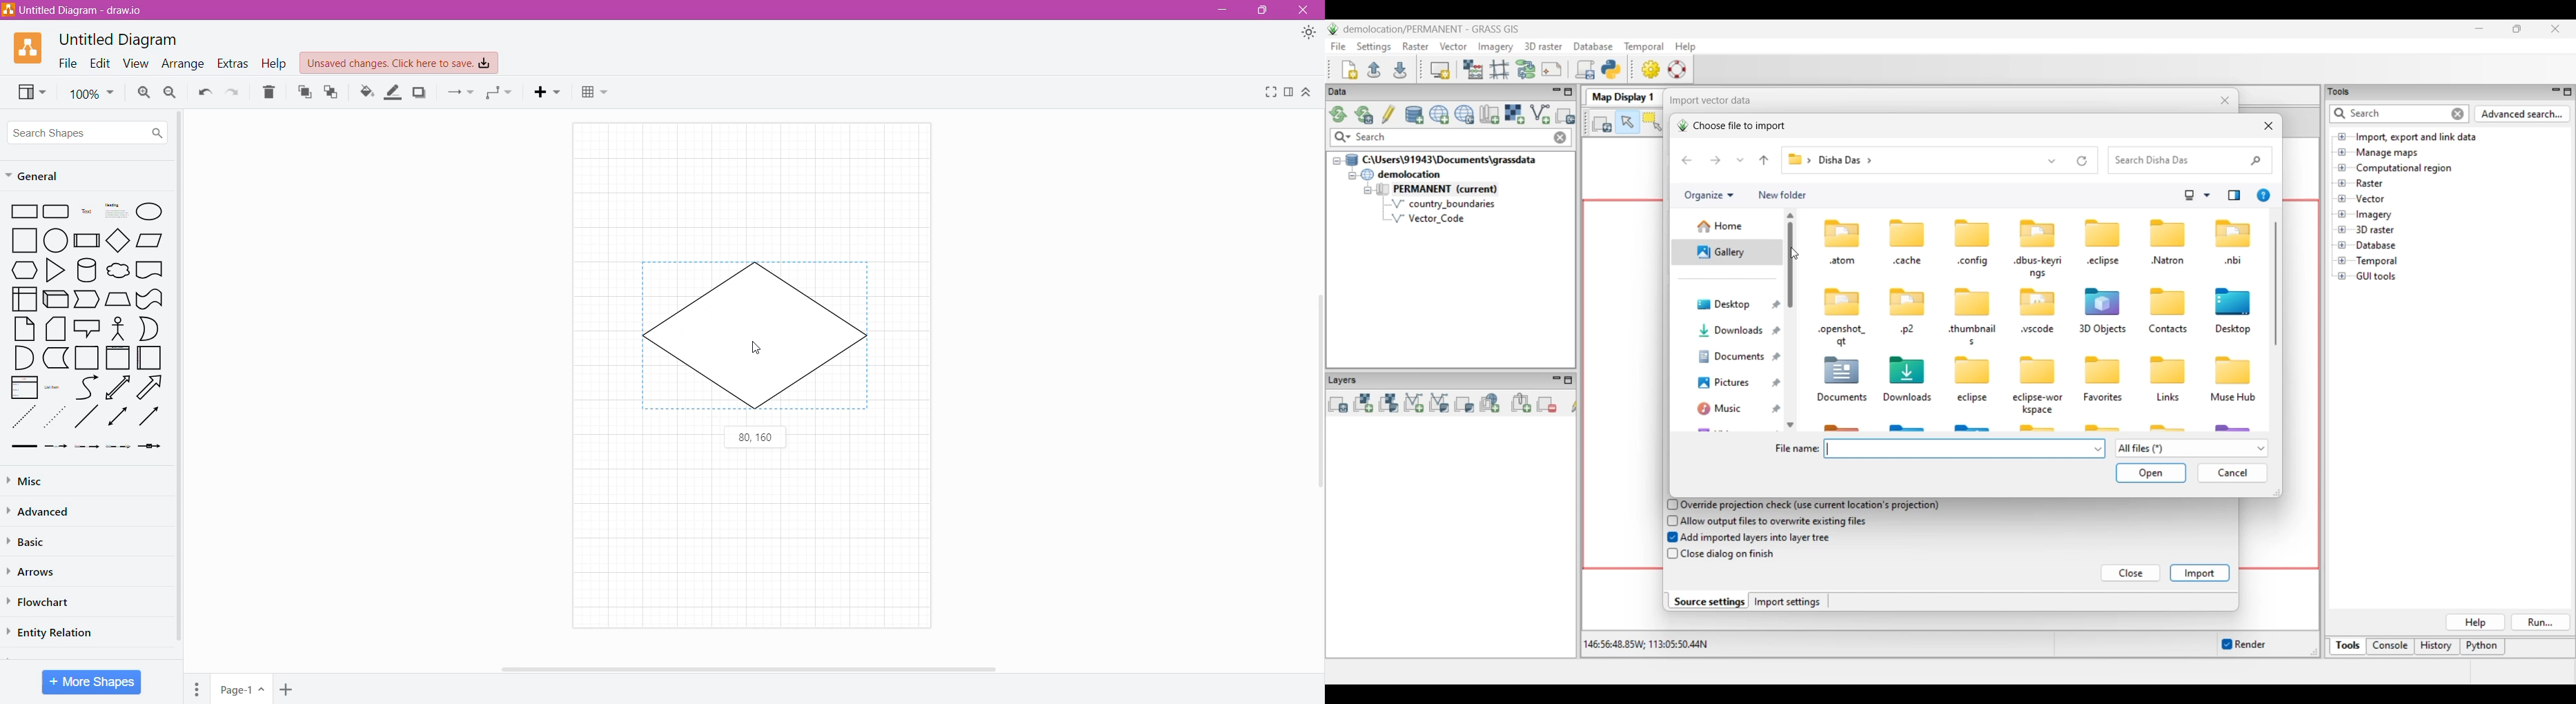  Describe the element at coordinates (57, 212) in the screenshot. I see `Rounded Rectangle` at that location.